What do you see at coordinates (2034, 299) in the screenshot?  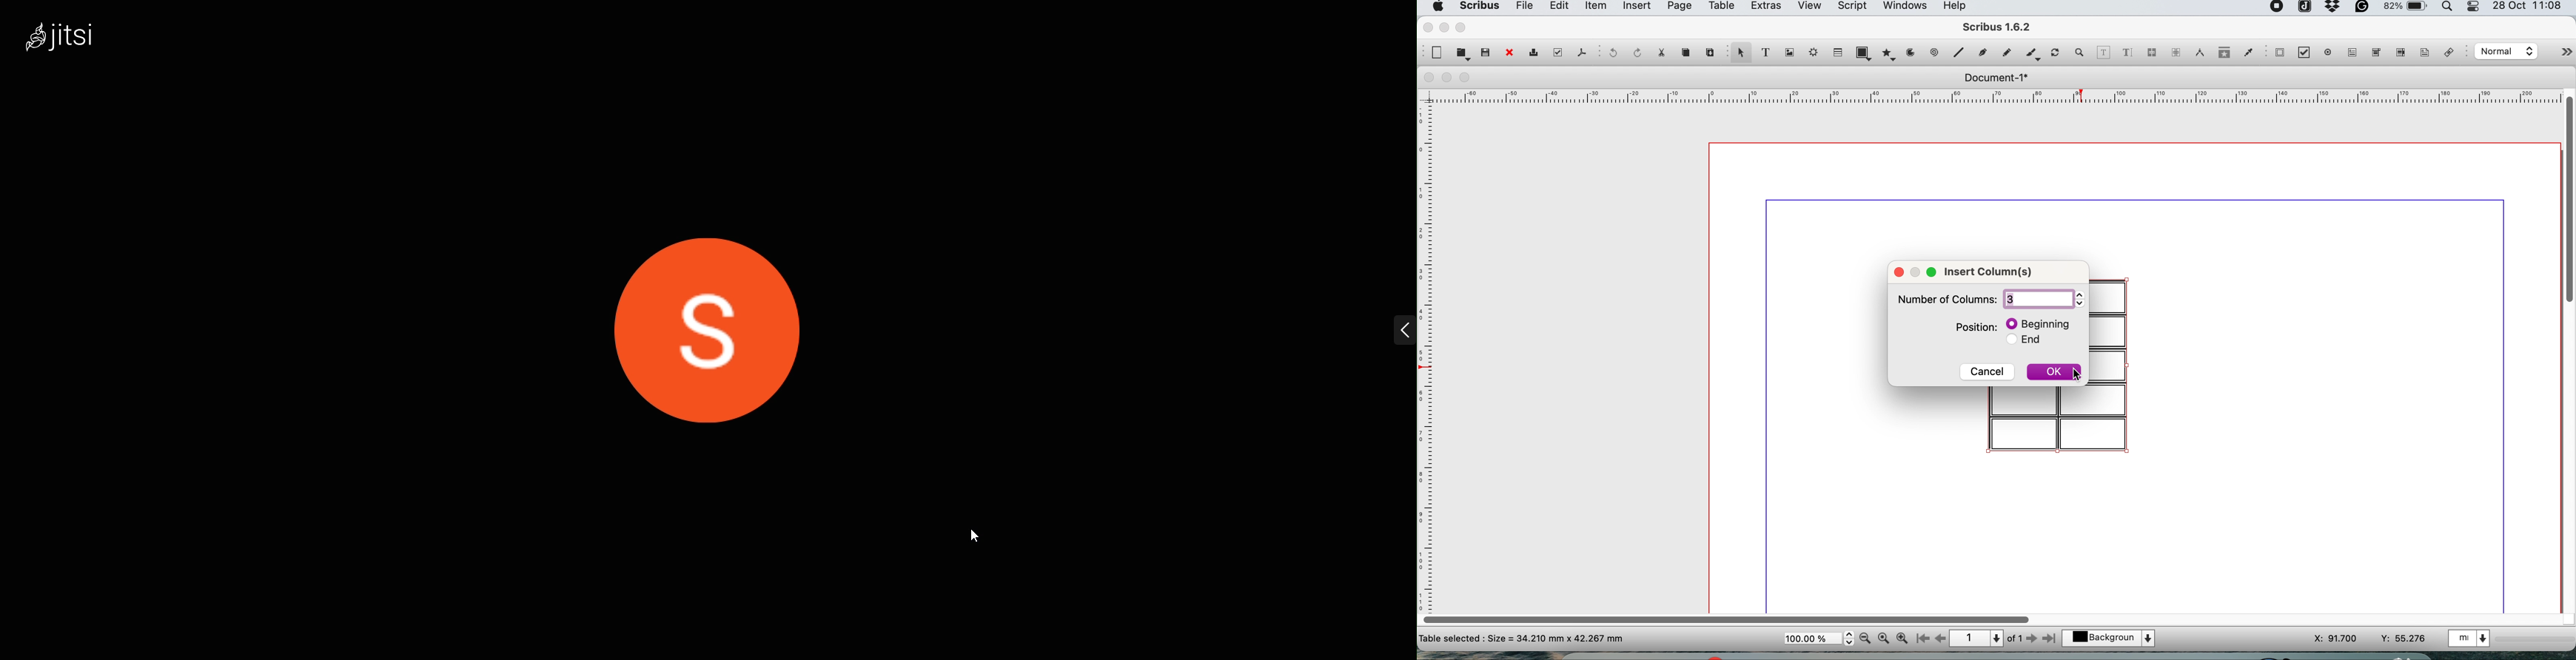 I see `number of rows input box` at bounding box center [2034, 299].